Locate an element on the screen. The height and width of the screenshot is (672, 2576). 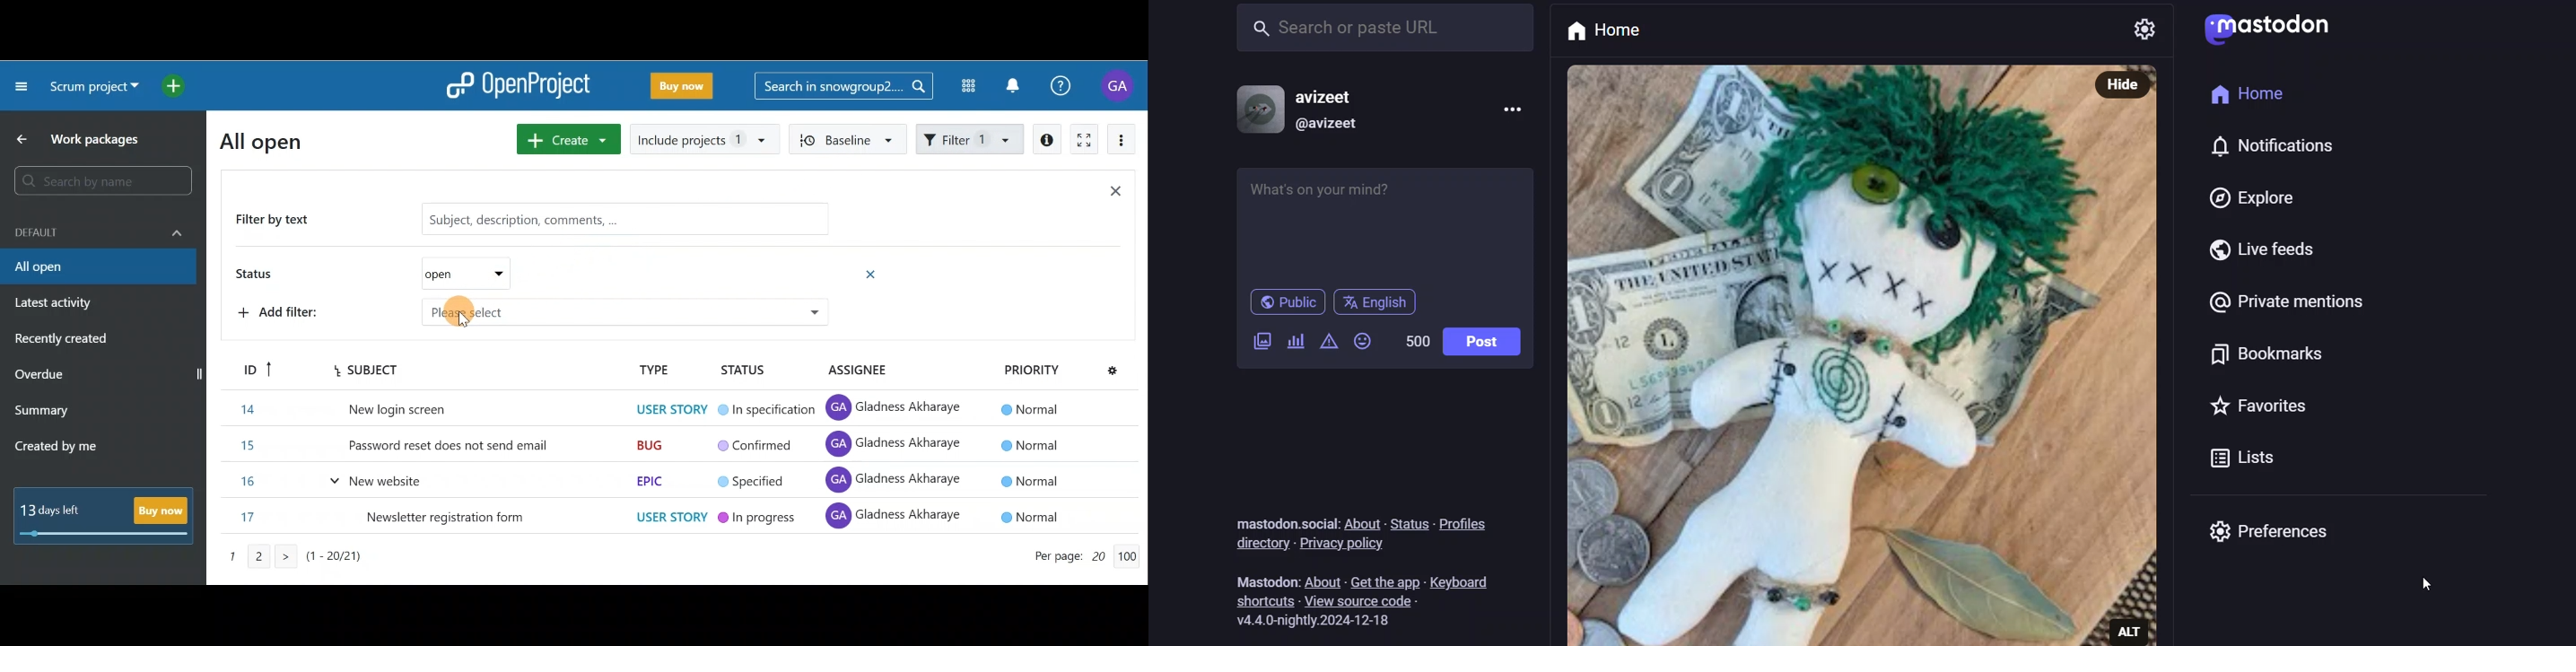
View Source Code is located at coordinates (1366, 601).